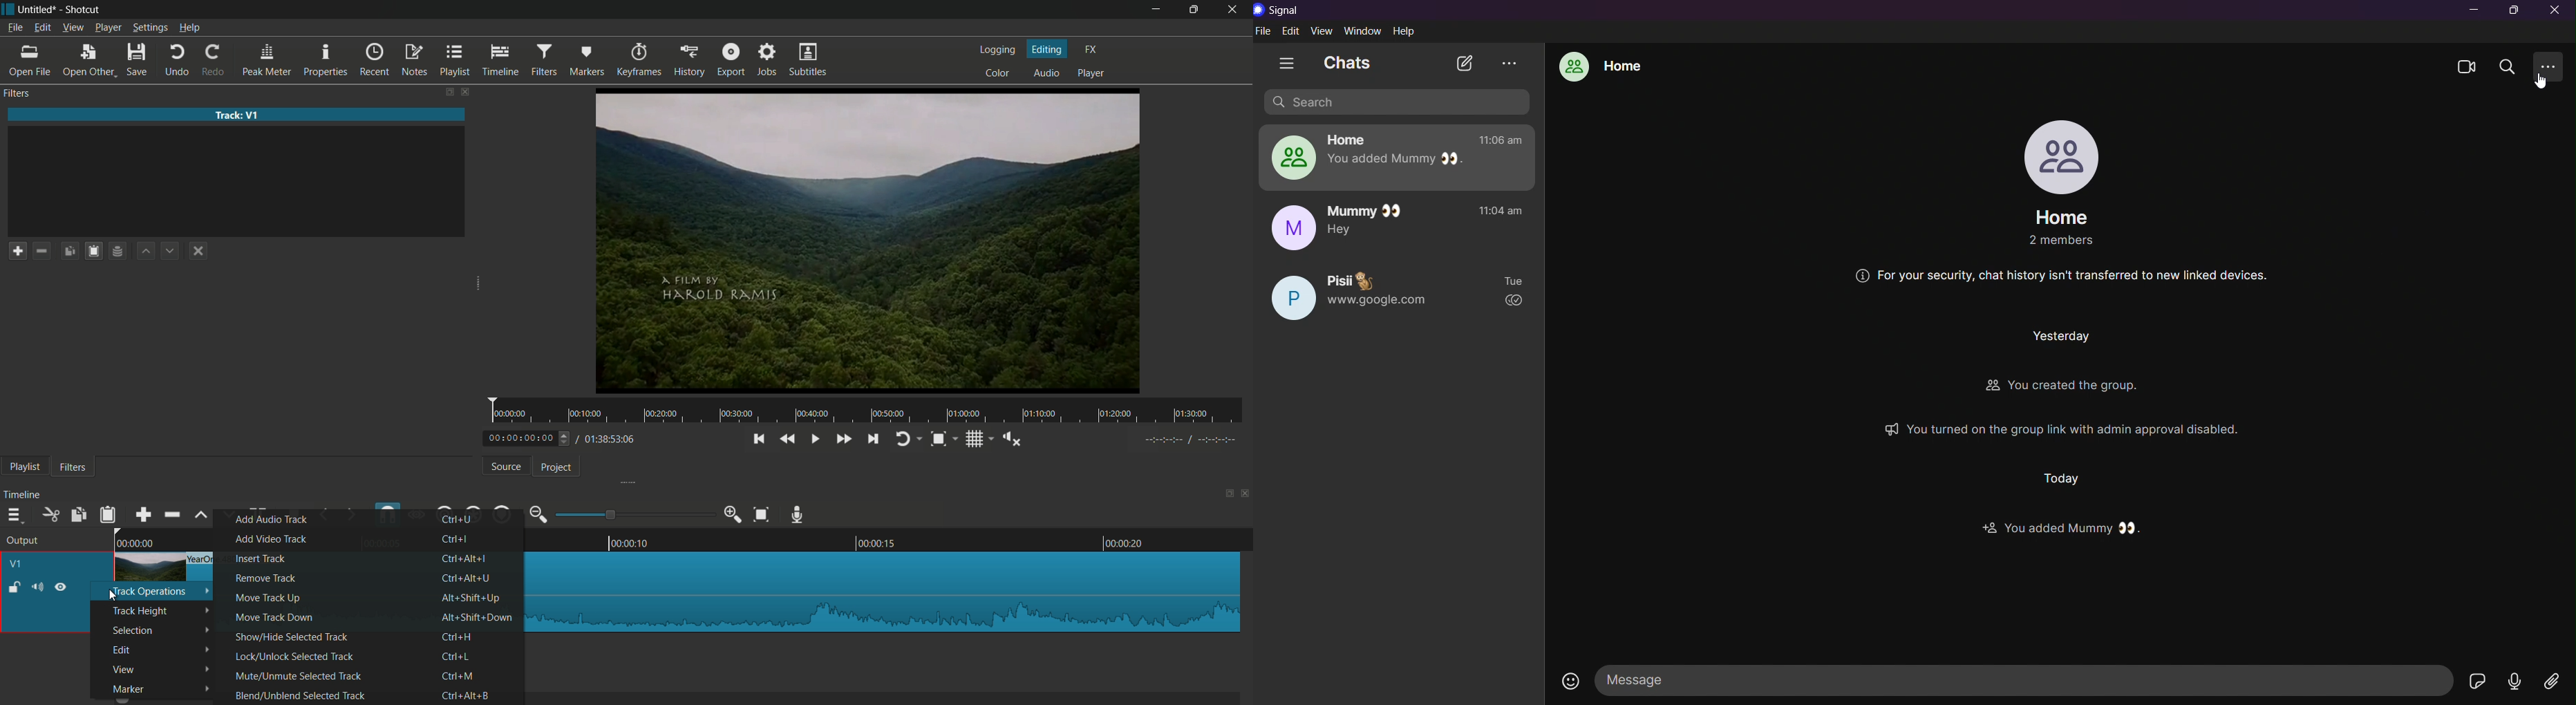  What do you see at coordinates (458, 677) in the screenshot?
I see `key shortcut` at bounding box center [458, 677].